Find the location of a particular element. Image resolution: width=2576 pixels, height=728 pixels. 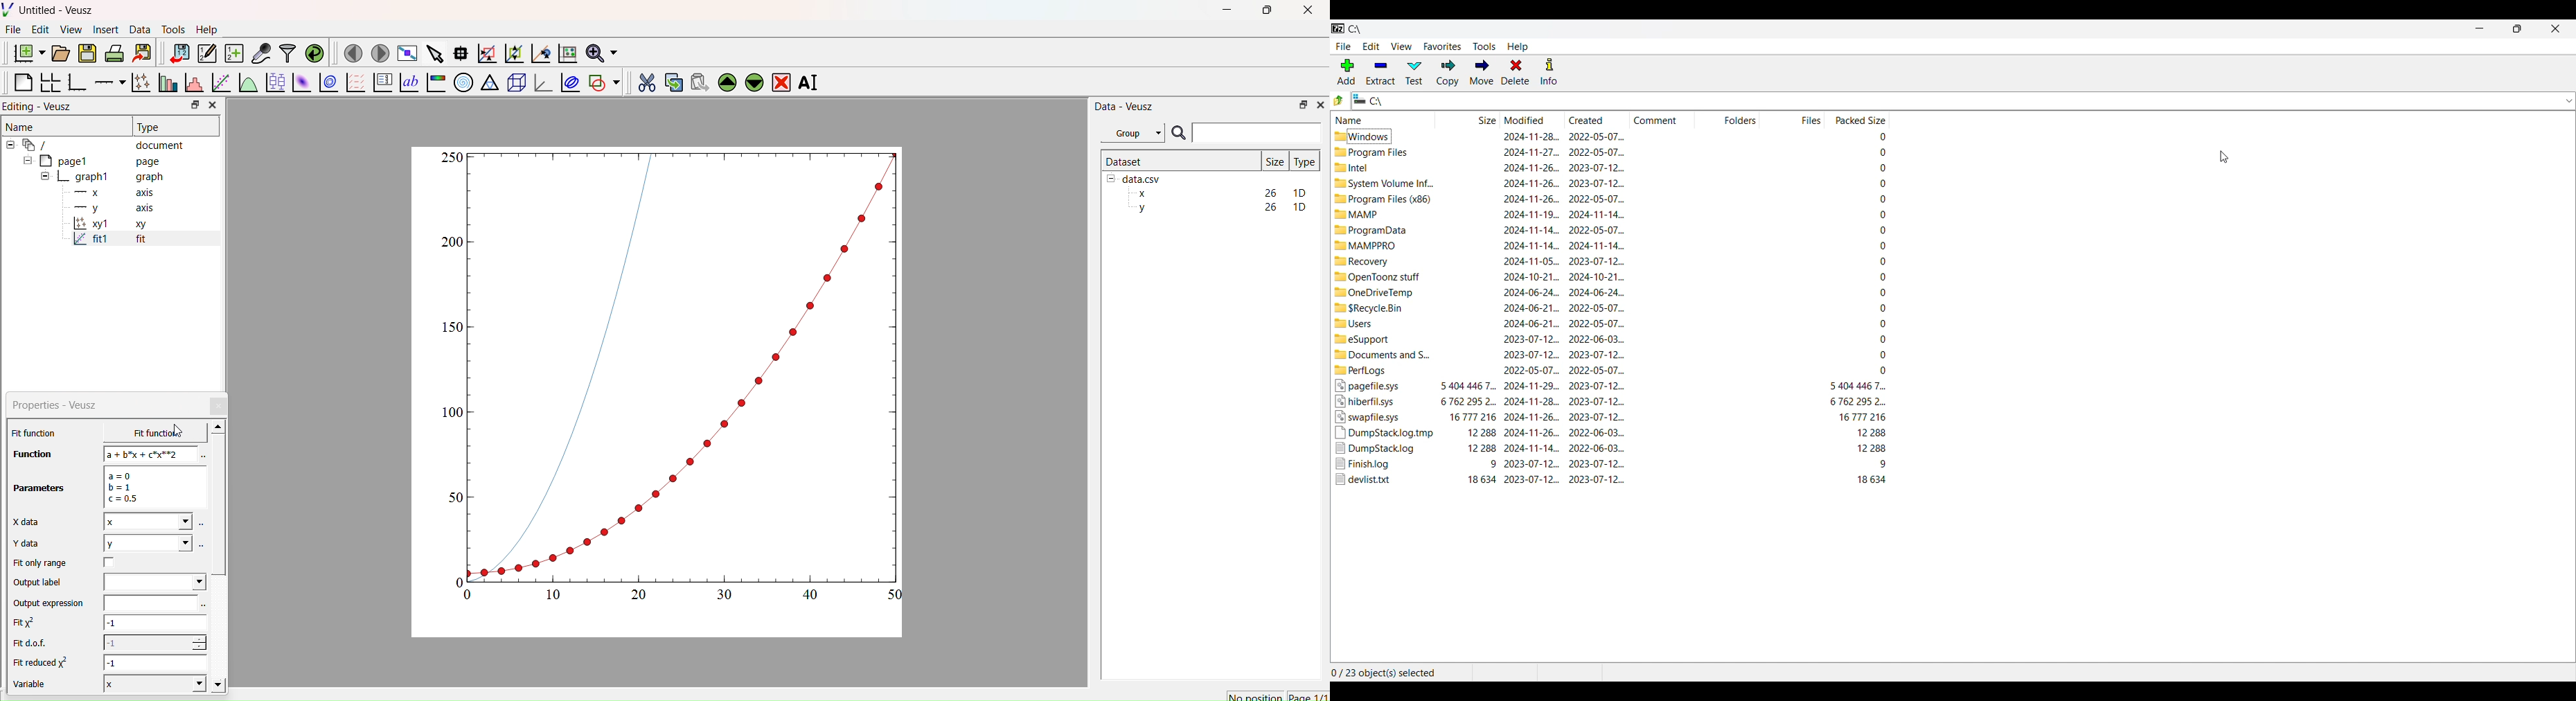

Output label is located at coordinates (40, 583).